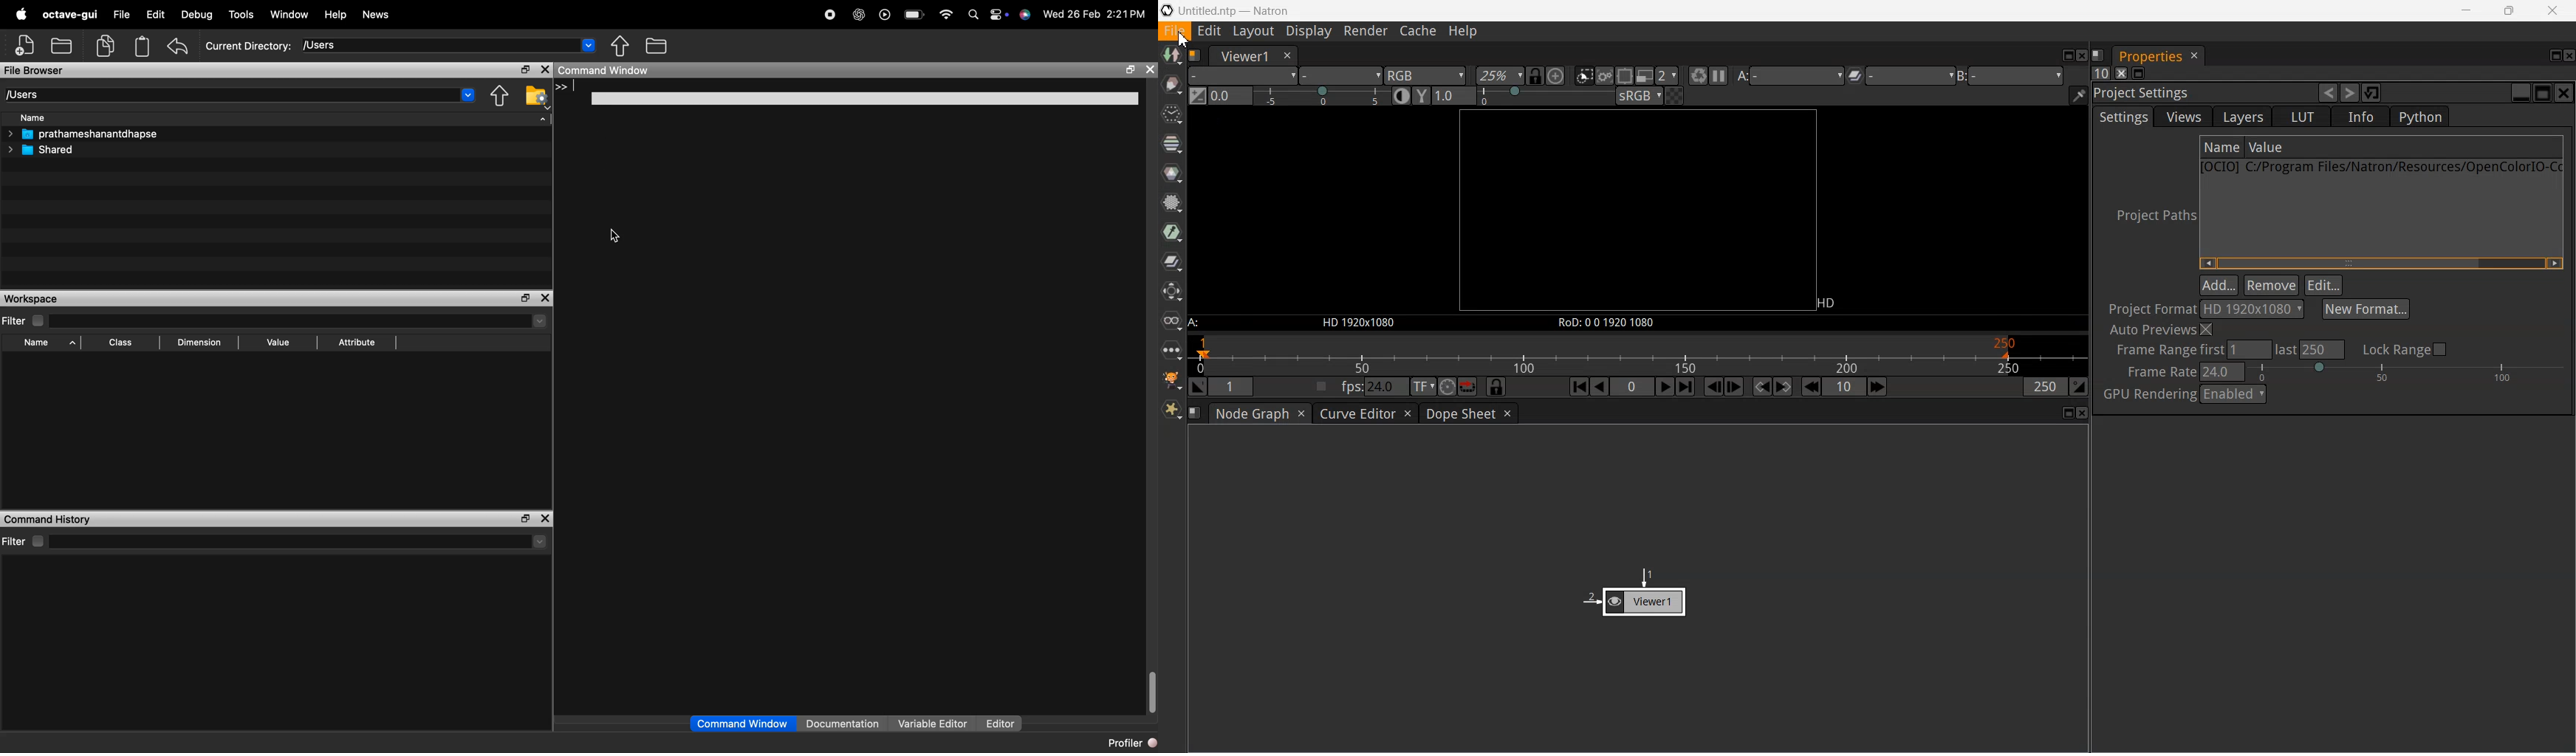  I want to click on [Users, so click(24, 95).